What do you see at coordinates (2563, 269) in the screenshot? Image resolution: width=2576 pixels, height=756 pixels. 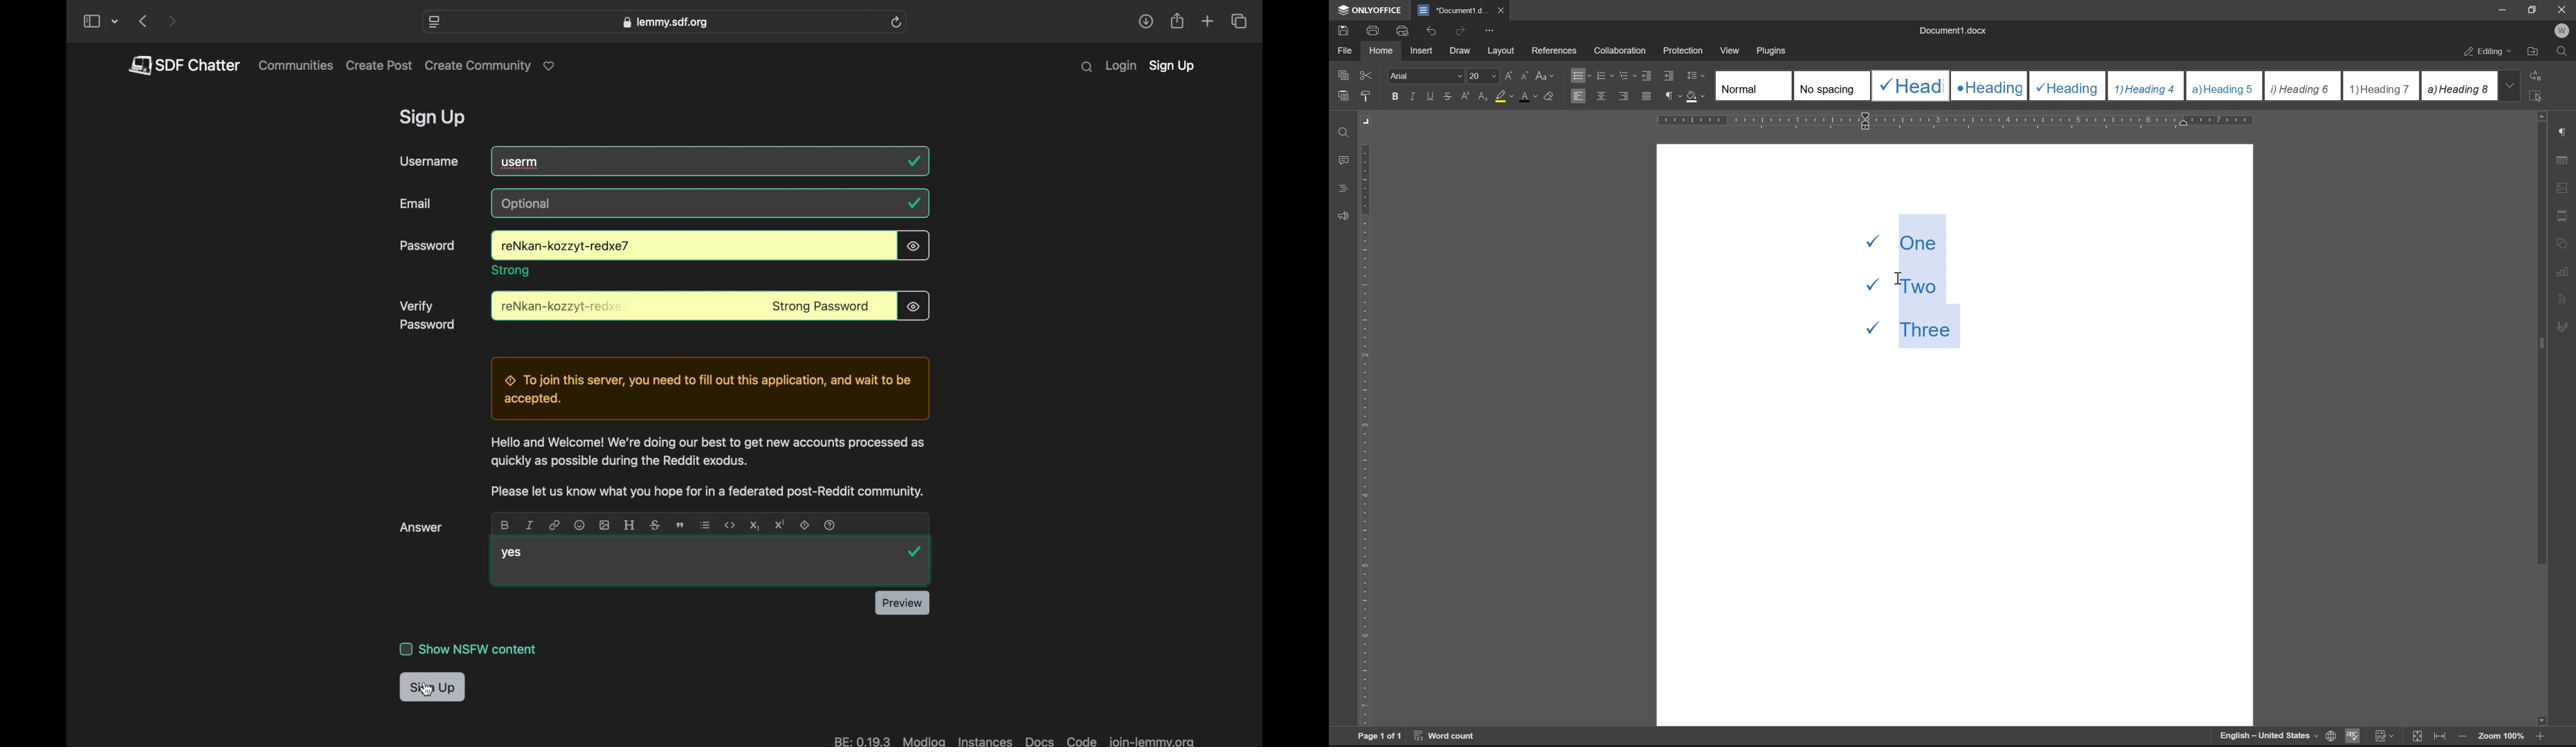 I see `chart settings` at bounding box center [2563, 269].